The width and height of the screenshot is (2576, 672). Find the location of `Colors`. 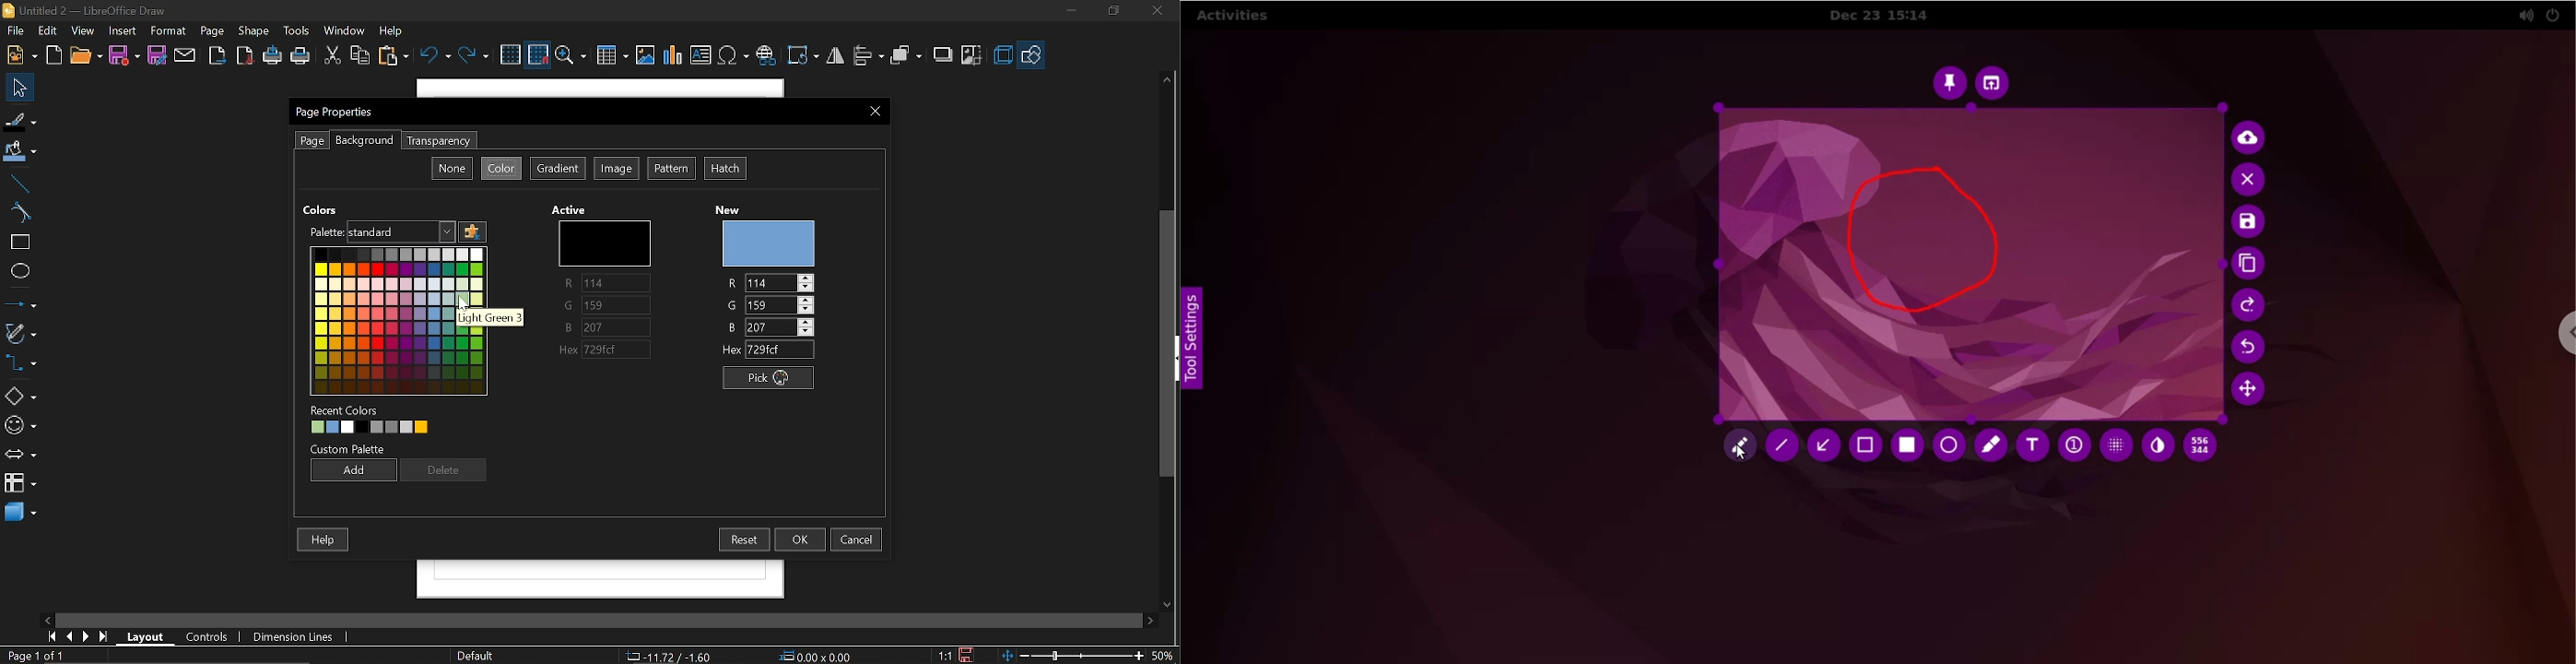

Colors is located at coordinates (322, 208).